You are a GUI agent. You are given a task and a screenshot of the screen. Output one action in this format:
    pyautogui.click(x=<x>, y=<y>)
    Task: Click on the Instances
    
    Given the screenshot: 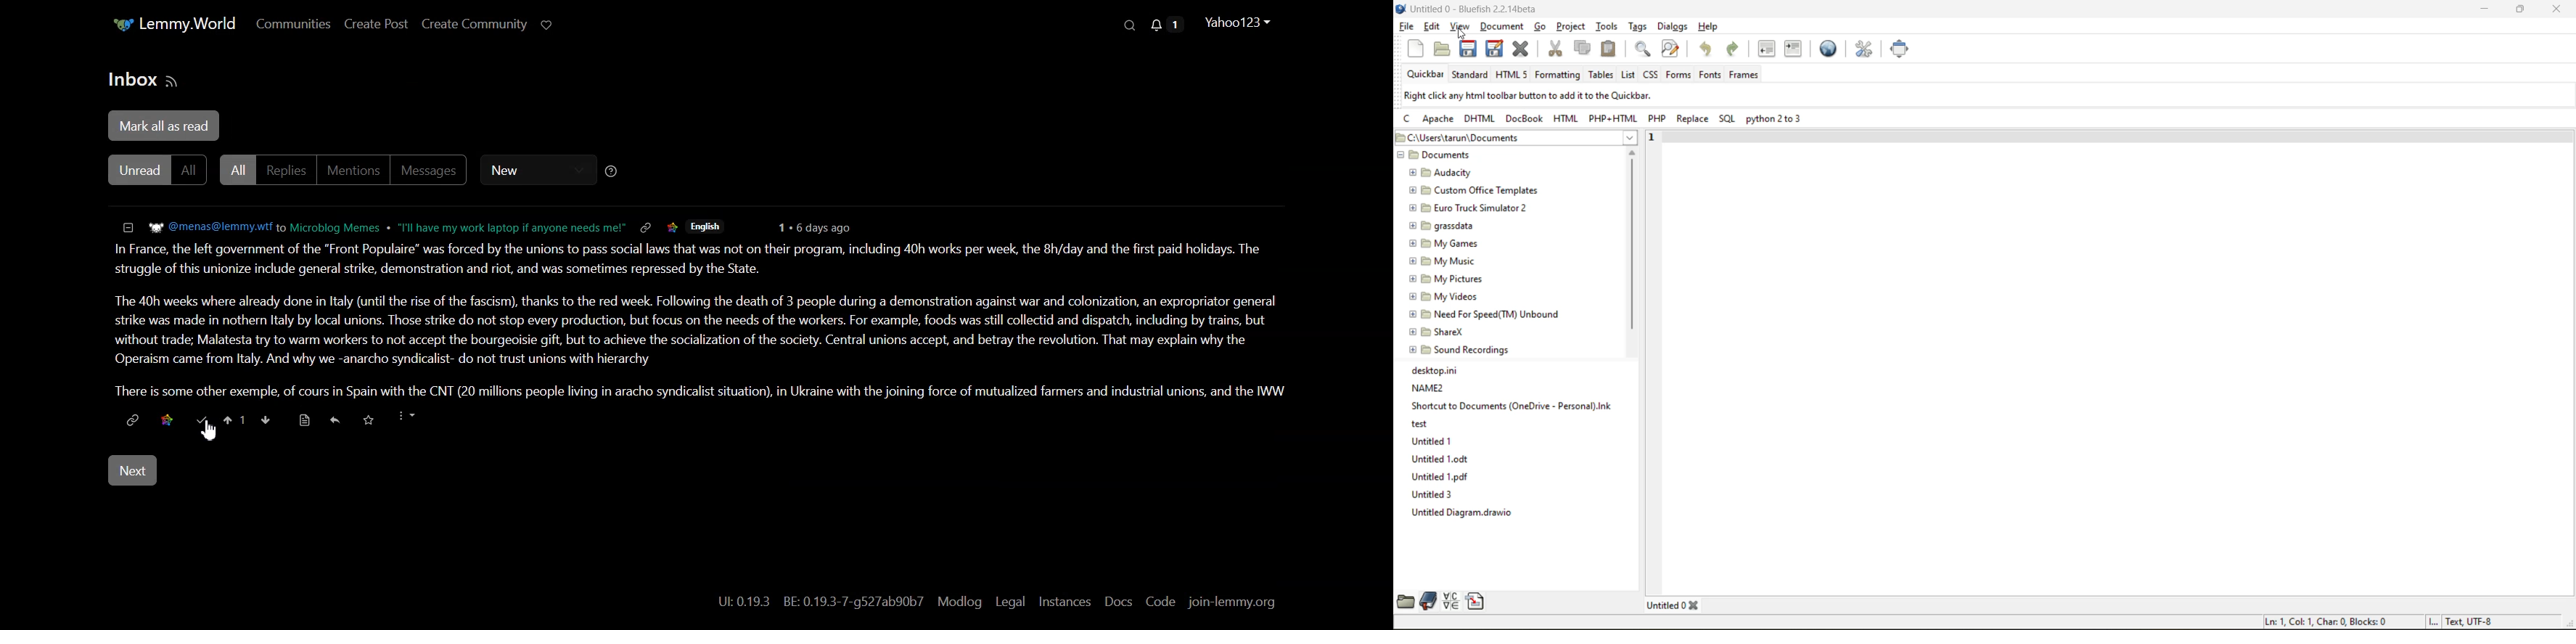 What is the action you would take?
    pyautogui.click(x=1065, y=602)
    